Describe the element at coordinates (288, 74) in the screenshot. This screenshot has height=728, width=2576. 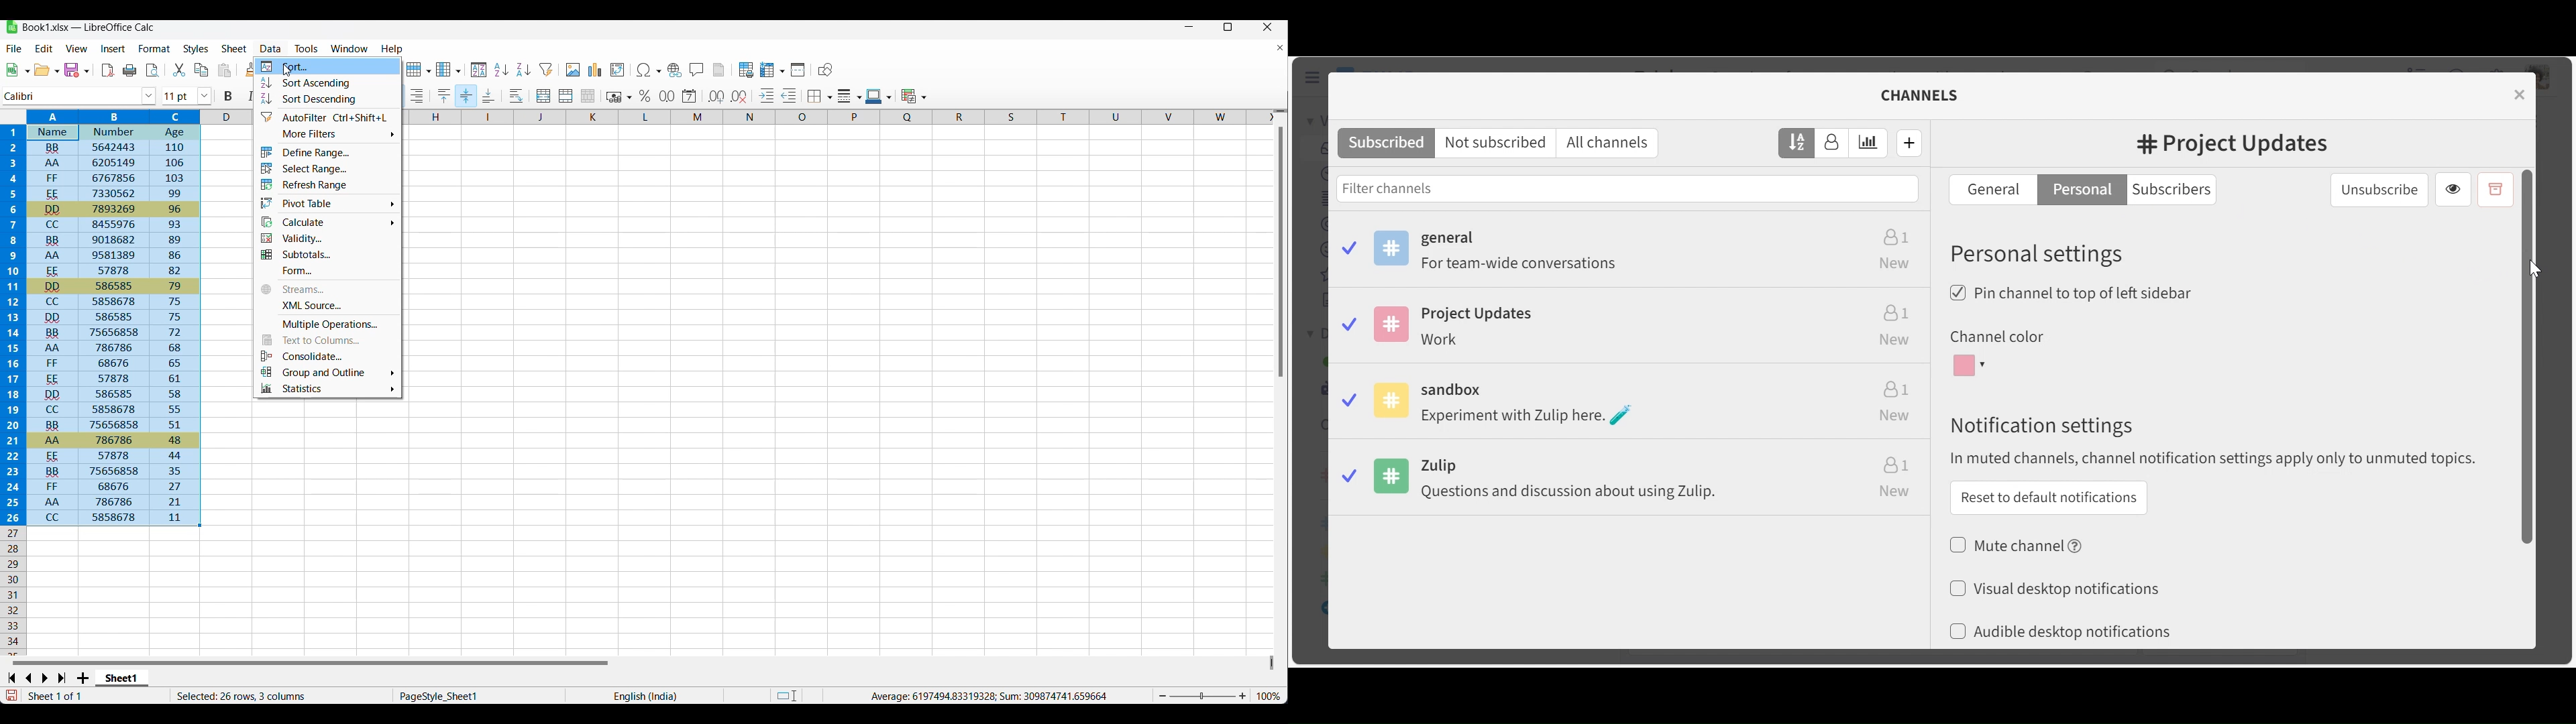
I see `cursor` at that location.